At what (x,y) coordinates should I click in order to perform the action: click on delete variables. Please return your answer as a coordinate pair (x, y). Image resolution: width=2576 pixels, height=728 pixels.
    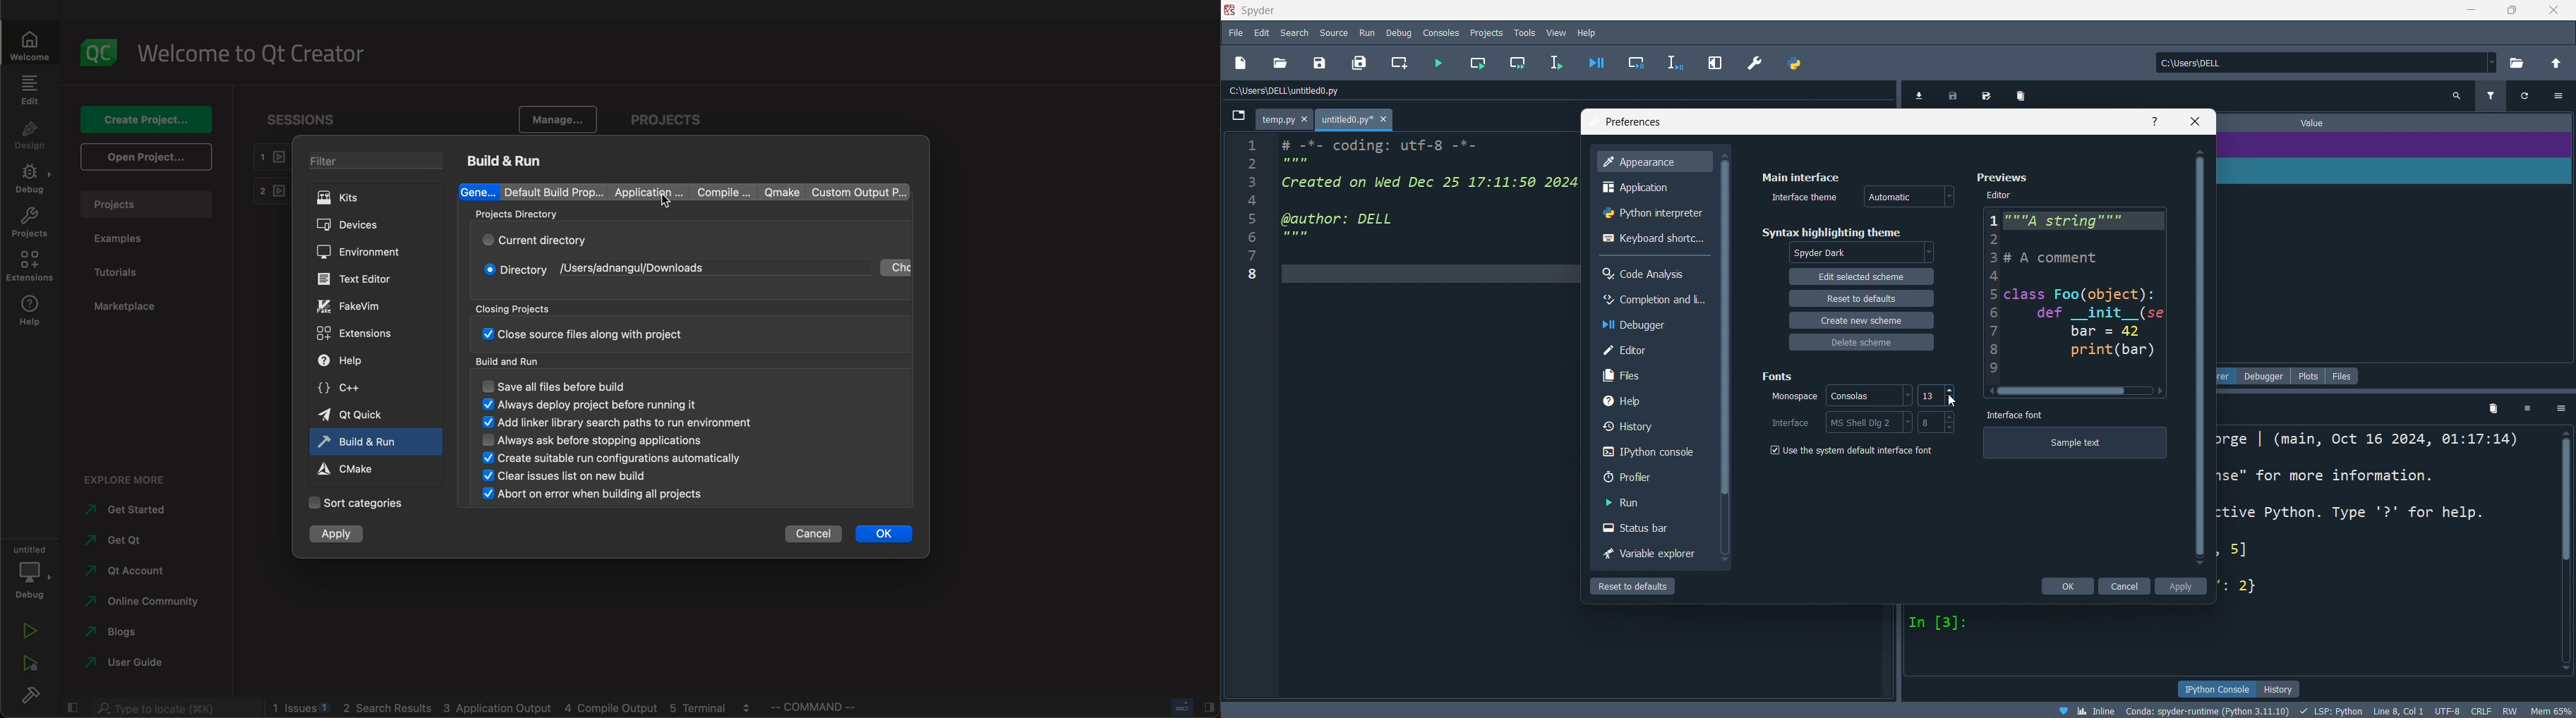
    Looking at the image, I should click on (2020, 92).